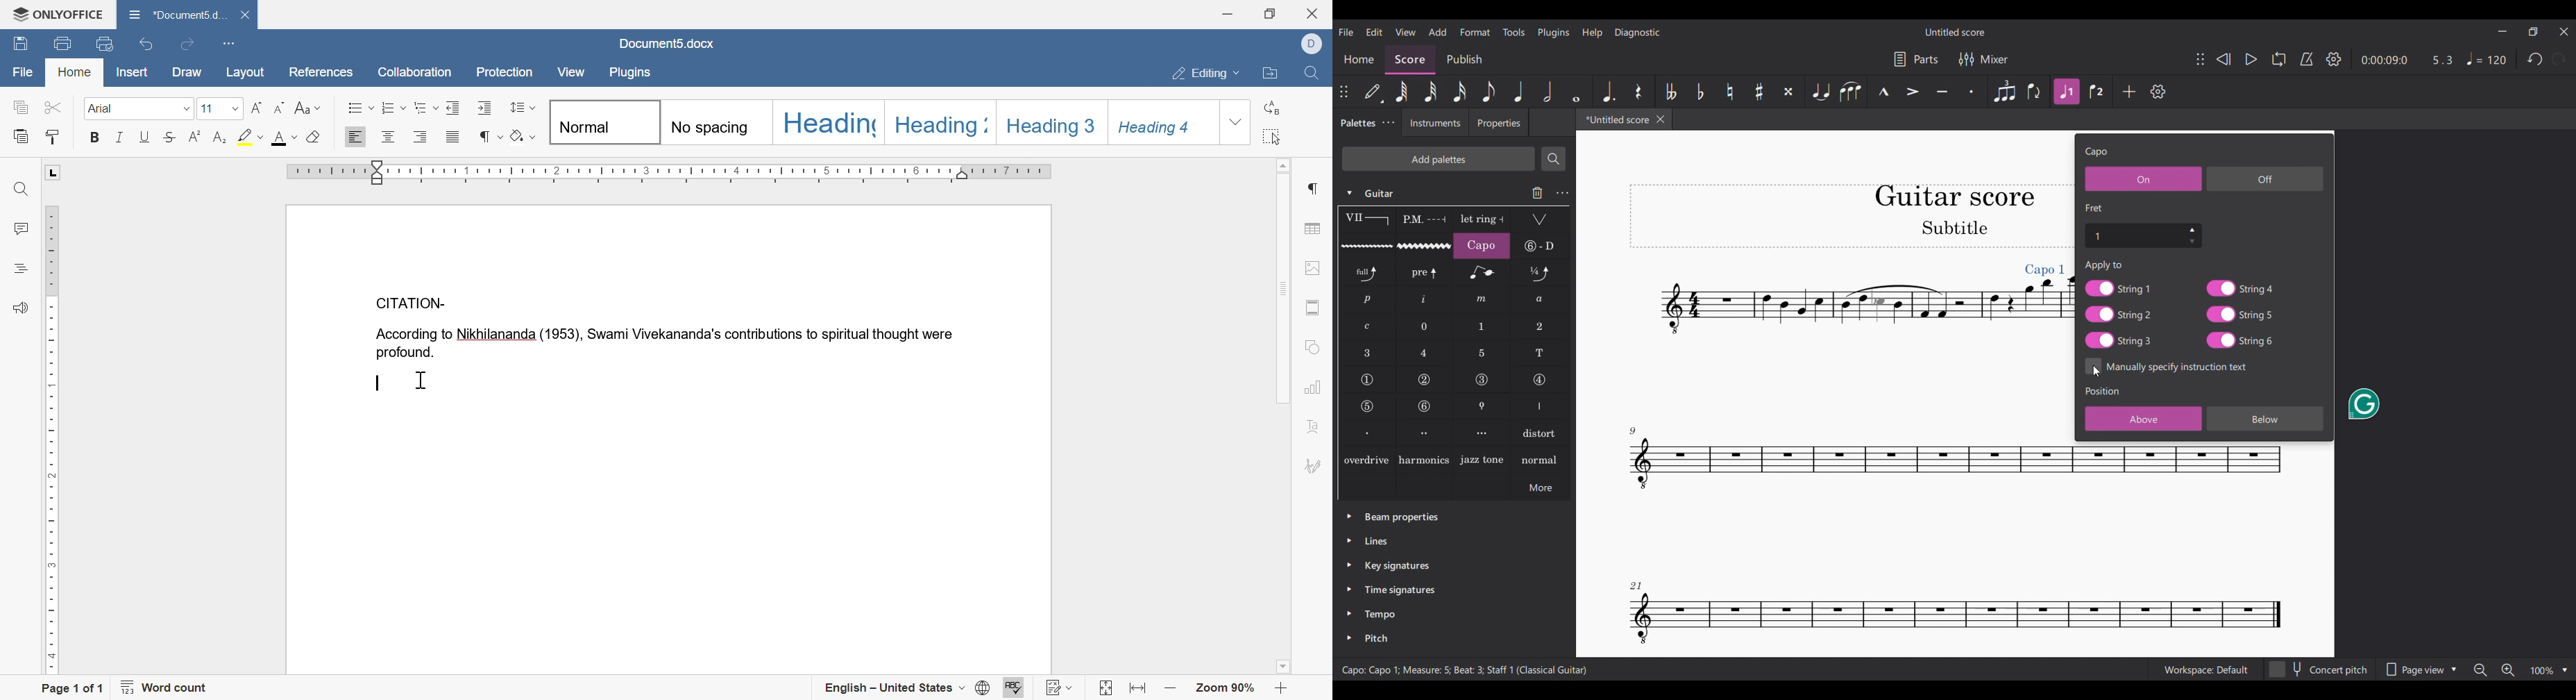 Image resolution: width=2576 pixels, height=700 pixels. What do you see at coordinates (1358, 60) in the screenshot?
I see `Home` at bounding box center [1358, 60].